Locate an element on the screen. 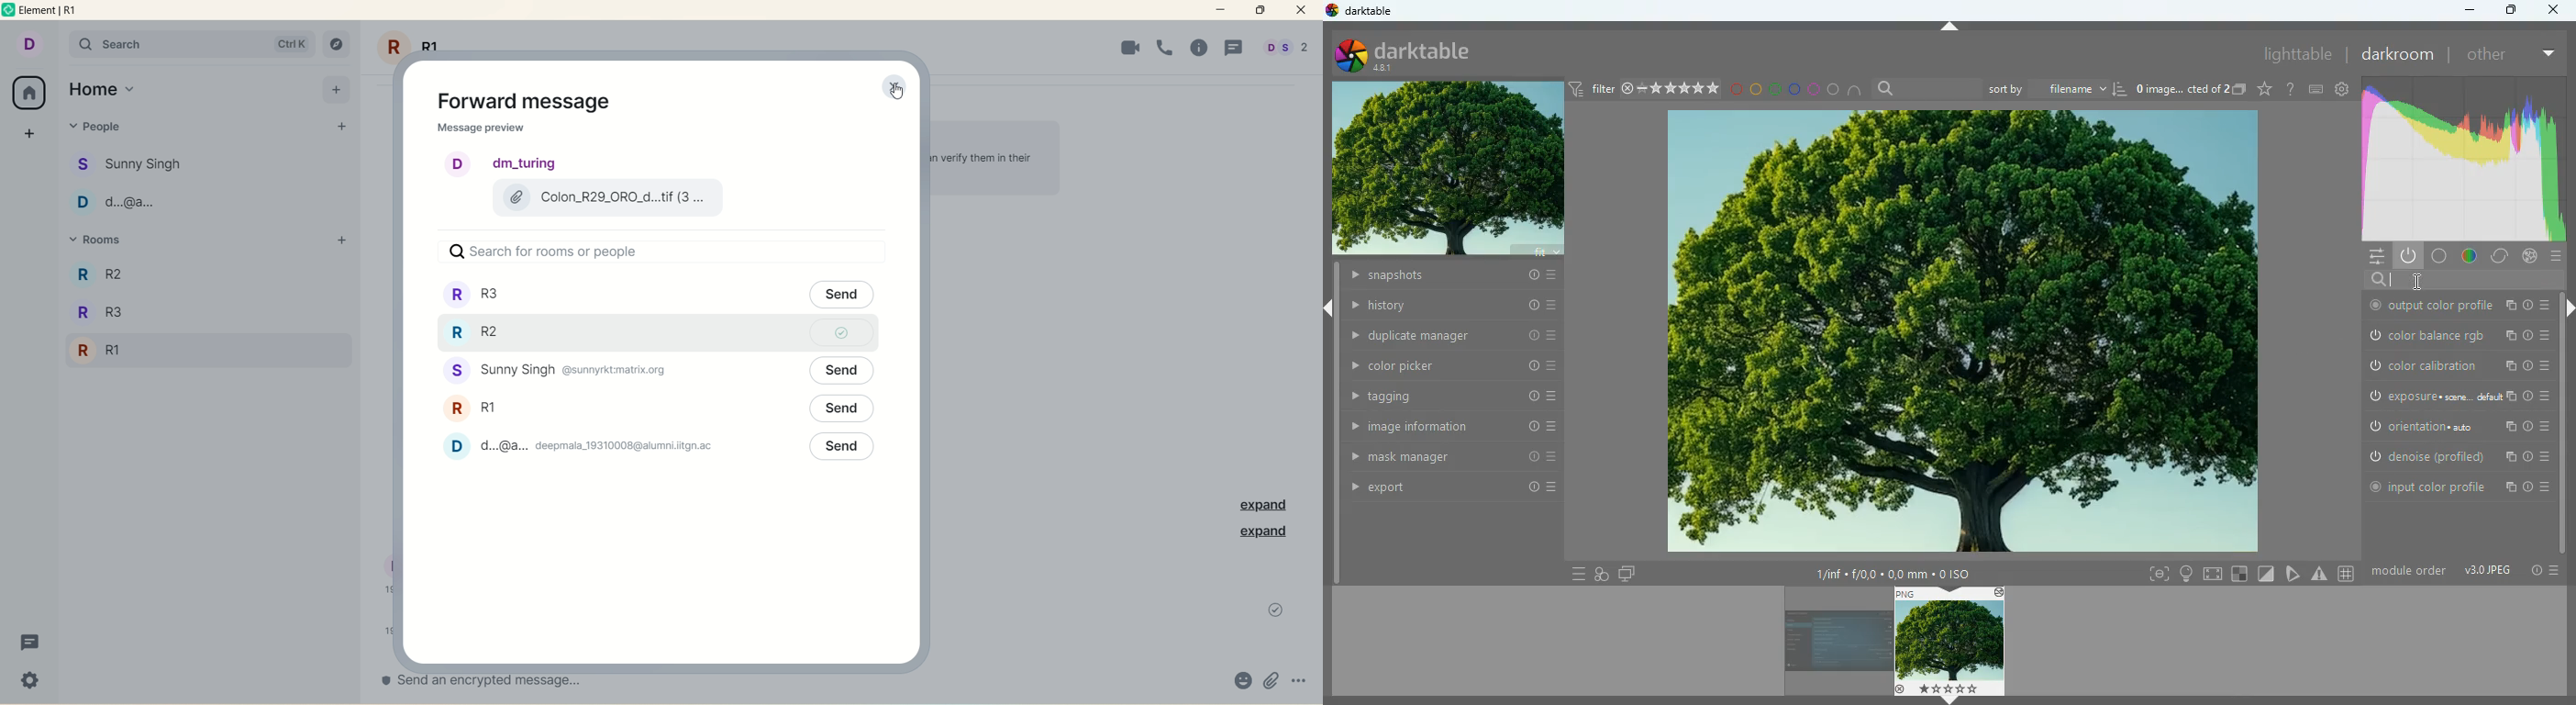 The width and height of the screenshot is (2576, 728). darktable is located at coordinates (1429, 52).